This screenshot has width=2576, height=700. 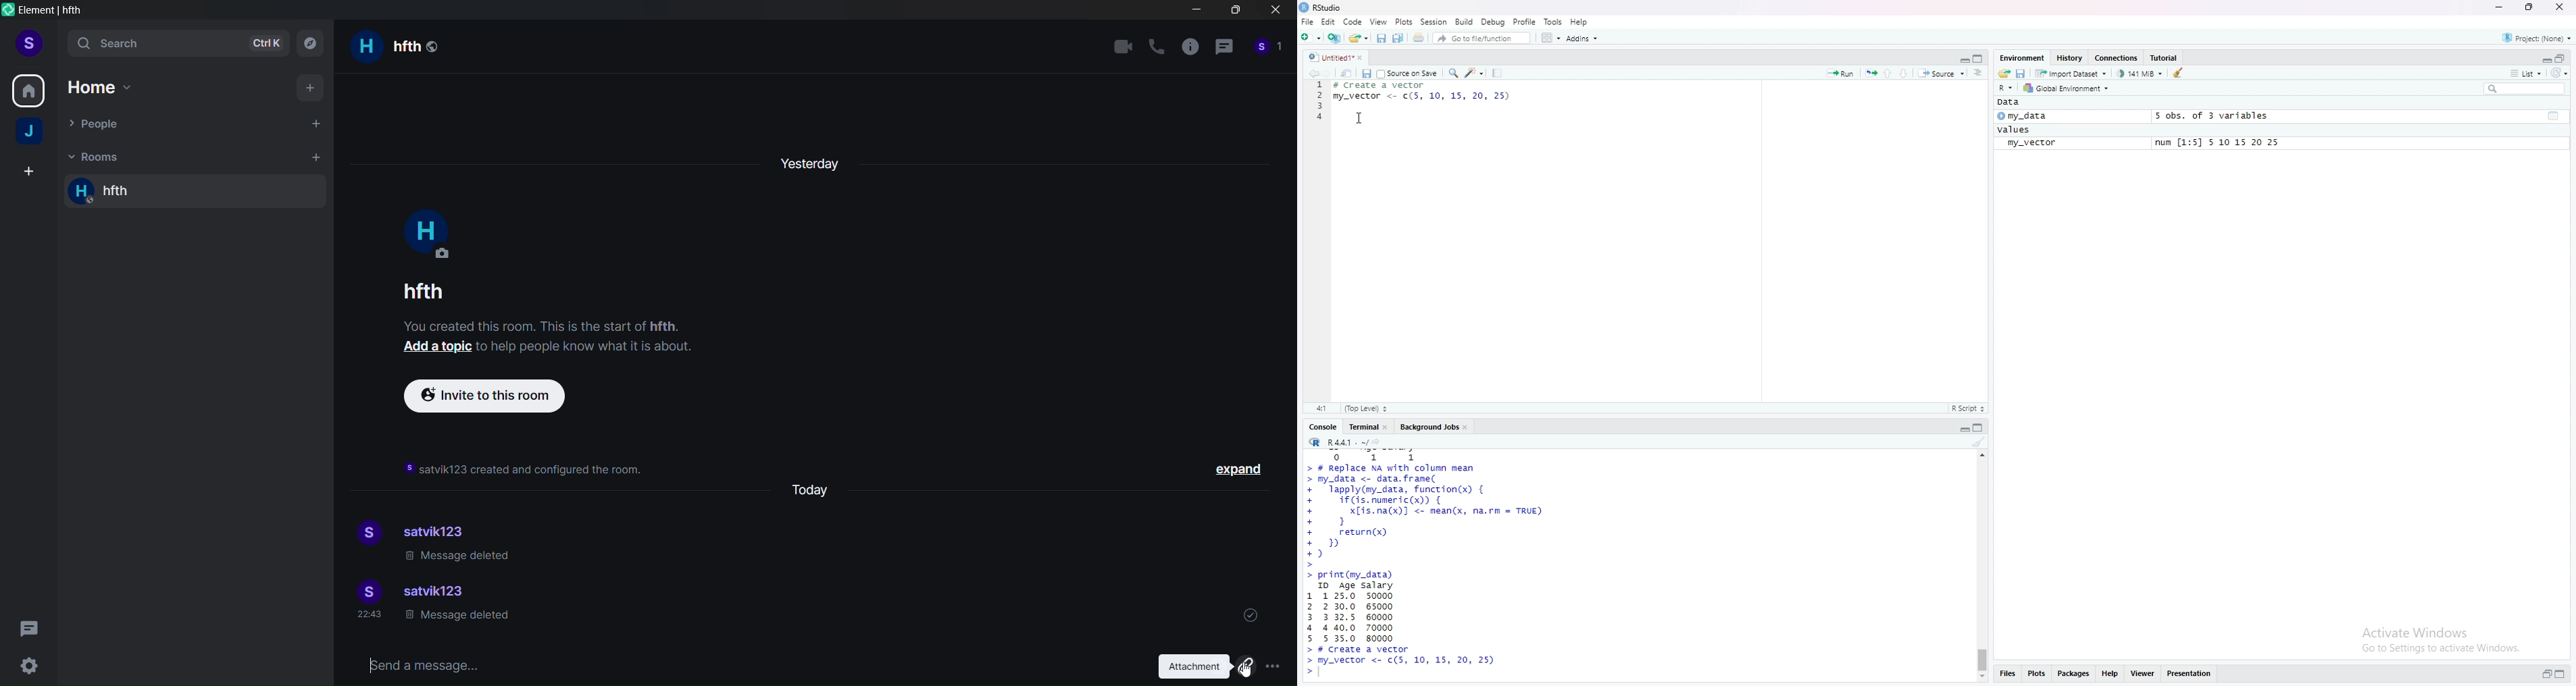 What do you see at coordinates (2564, 674) in the screenshot?
I see `collapse` at bounding box center [2564, 674].